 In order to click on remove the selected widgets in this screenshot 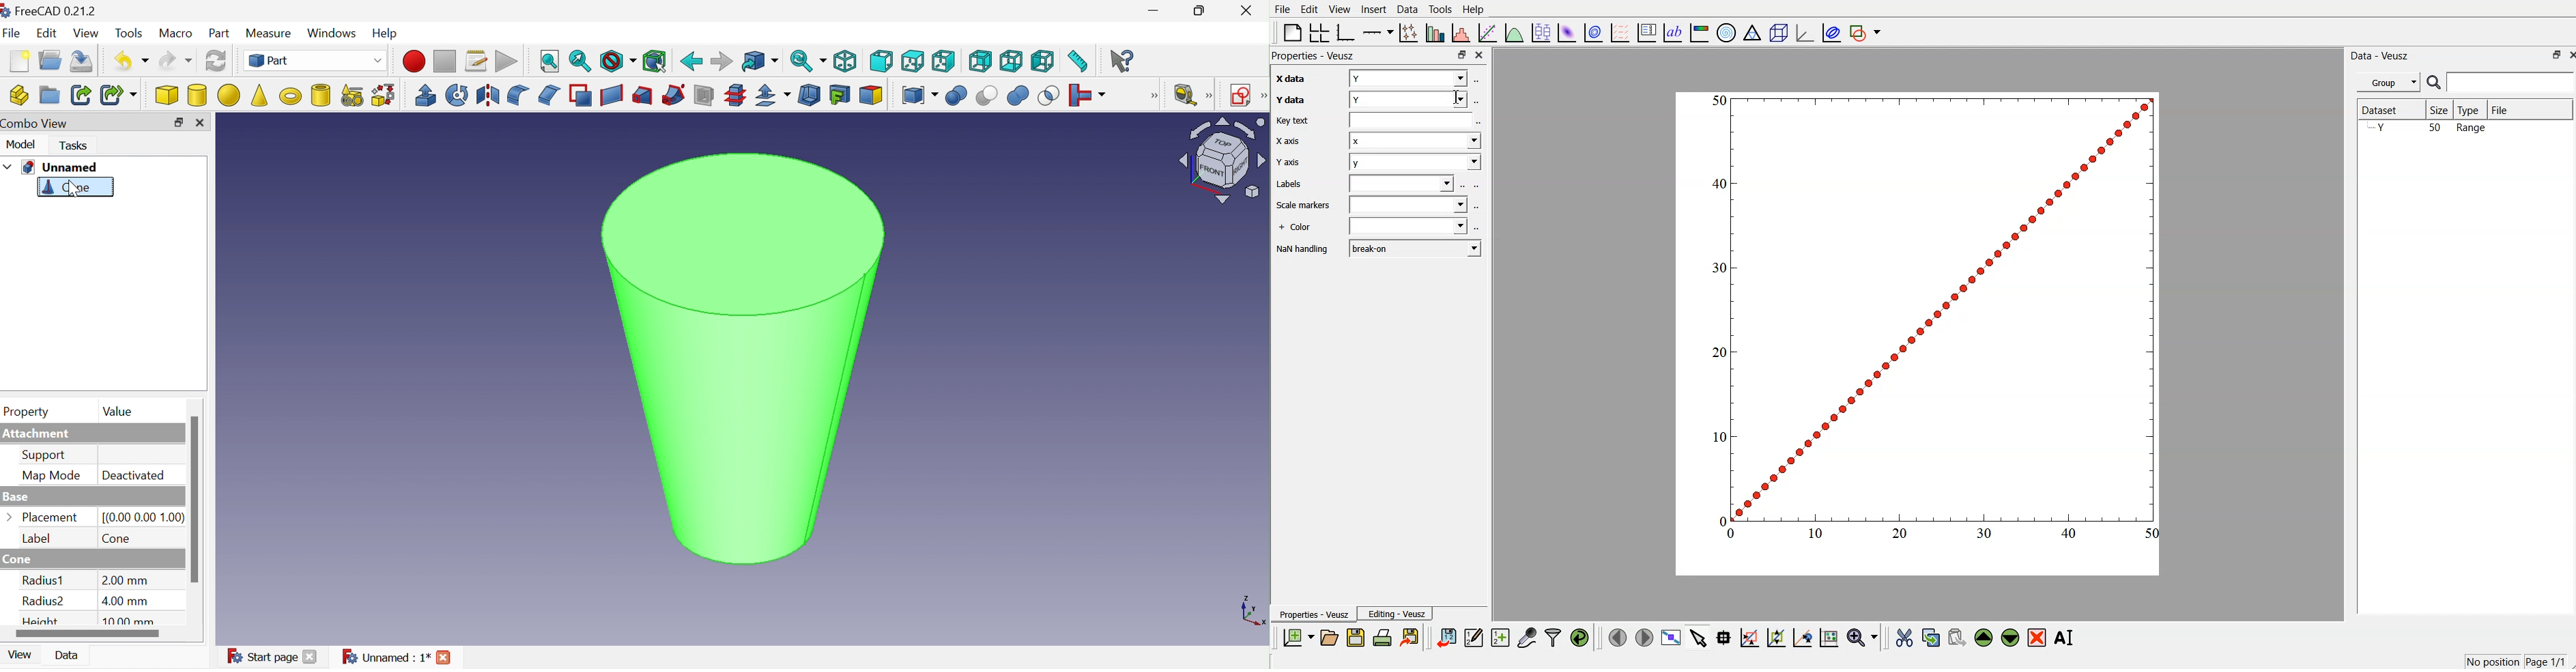, I will do `click(2037, 638)`.